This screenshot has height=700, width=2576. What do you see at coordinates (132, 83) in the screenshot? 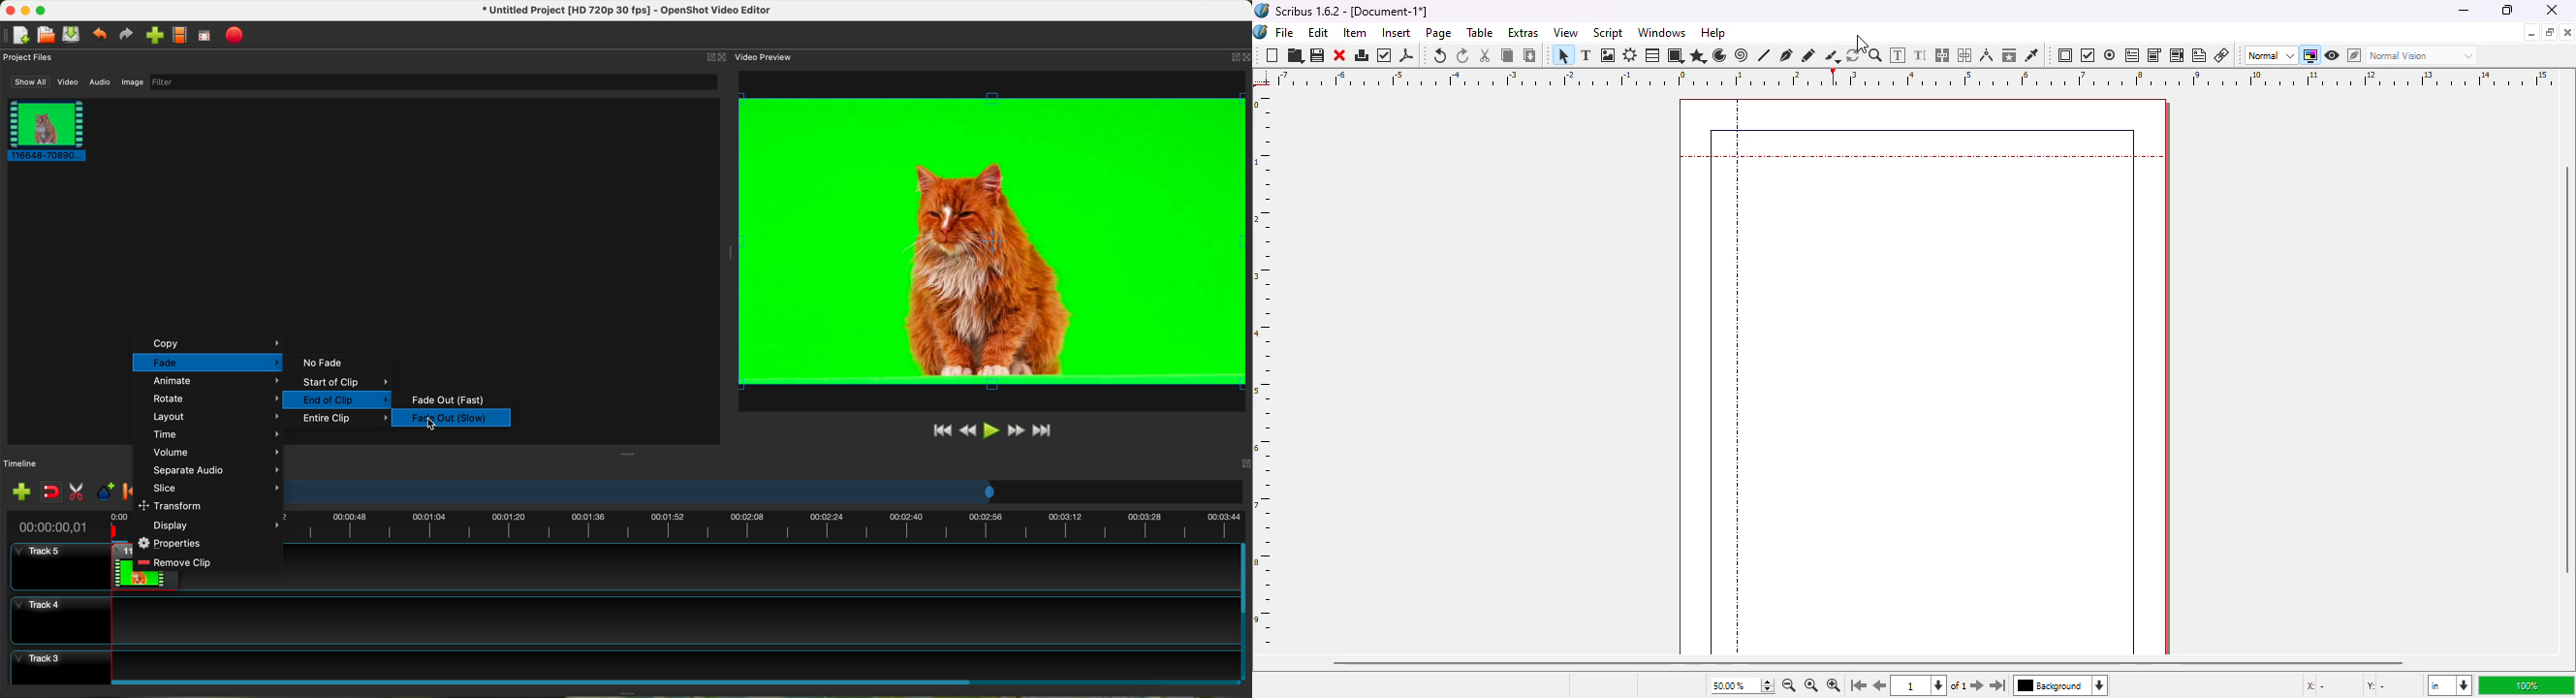
I see `image` at bounding box center [132, 83].